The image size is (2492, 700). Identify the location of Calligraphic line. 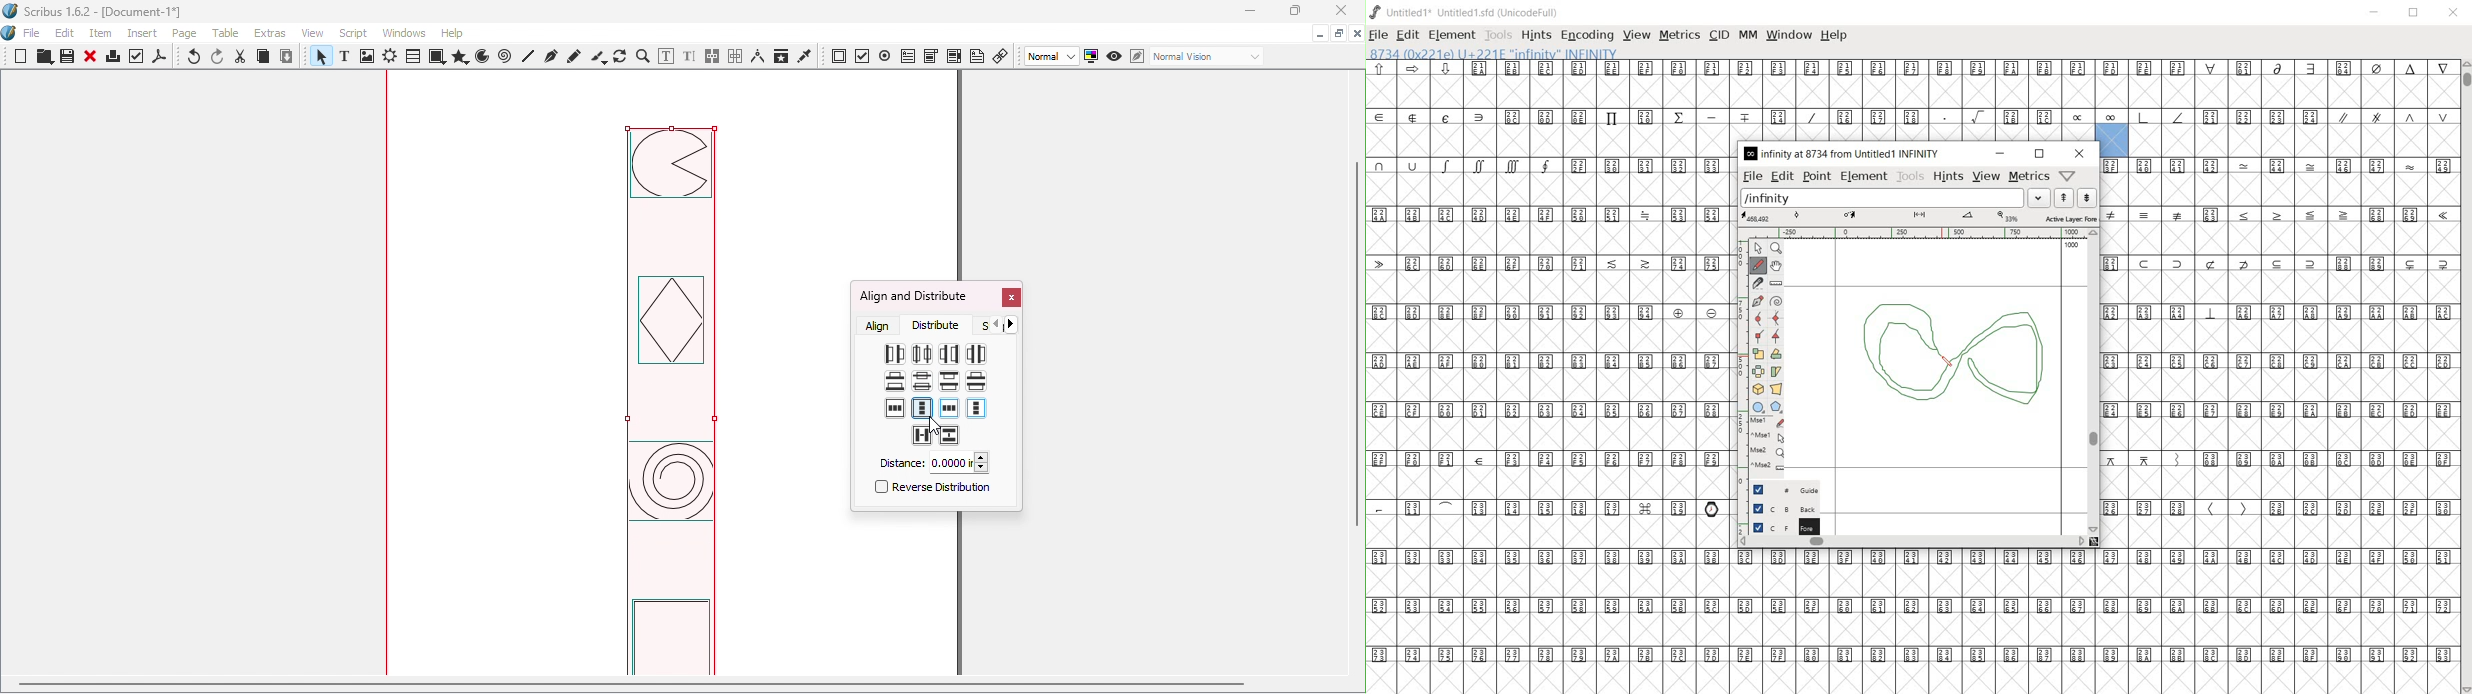
(598, 57).